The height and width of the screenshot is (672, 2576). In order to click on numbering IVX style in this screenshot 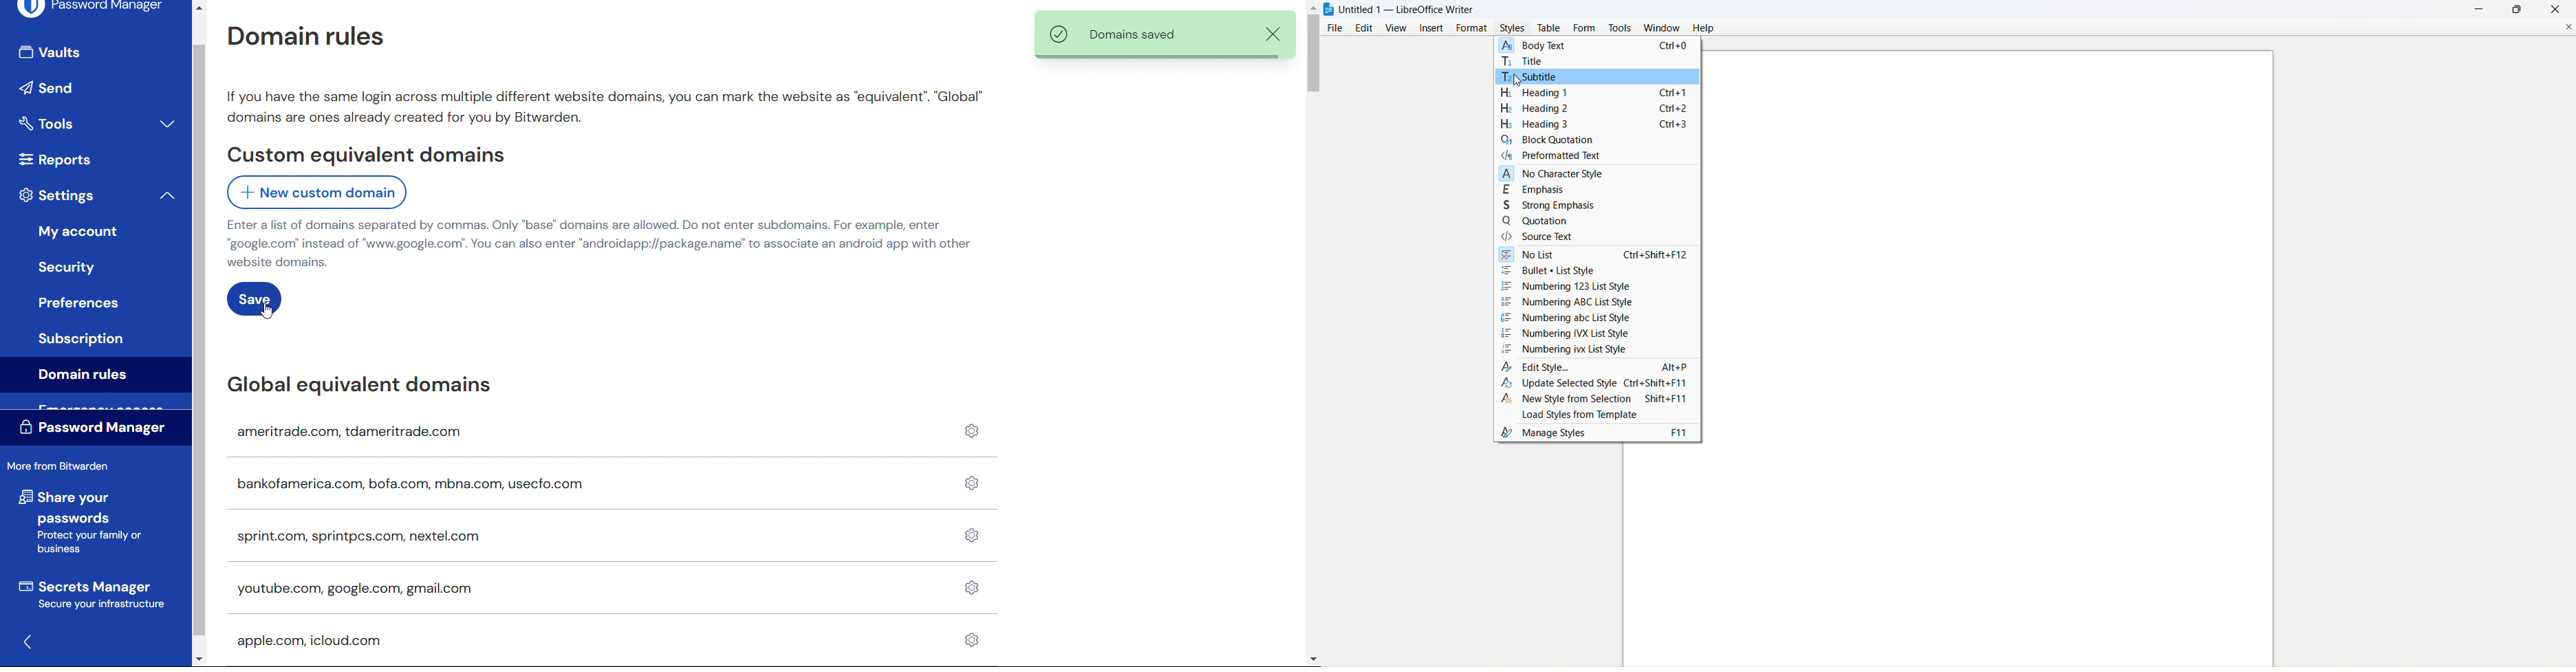, I will do `click(1565, 334)`.